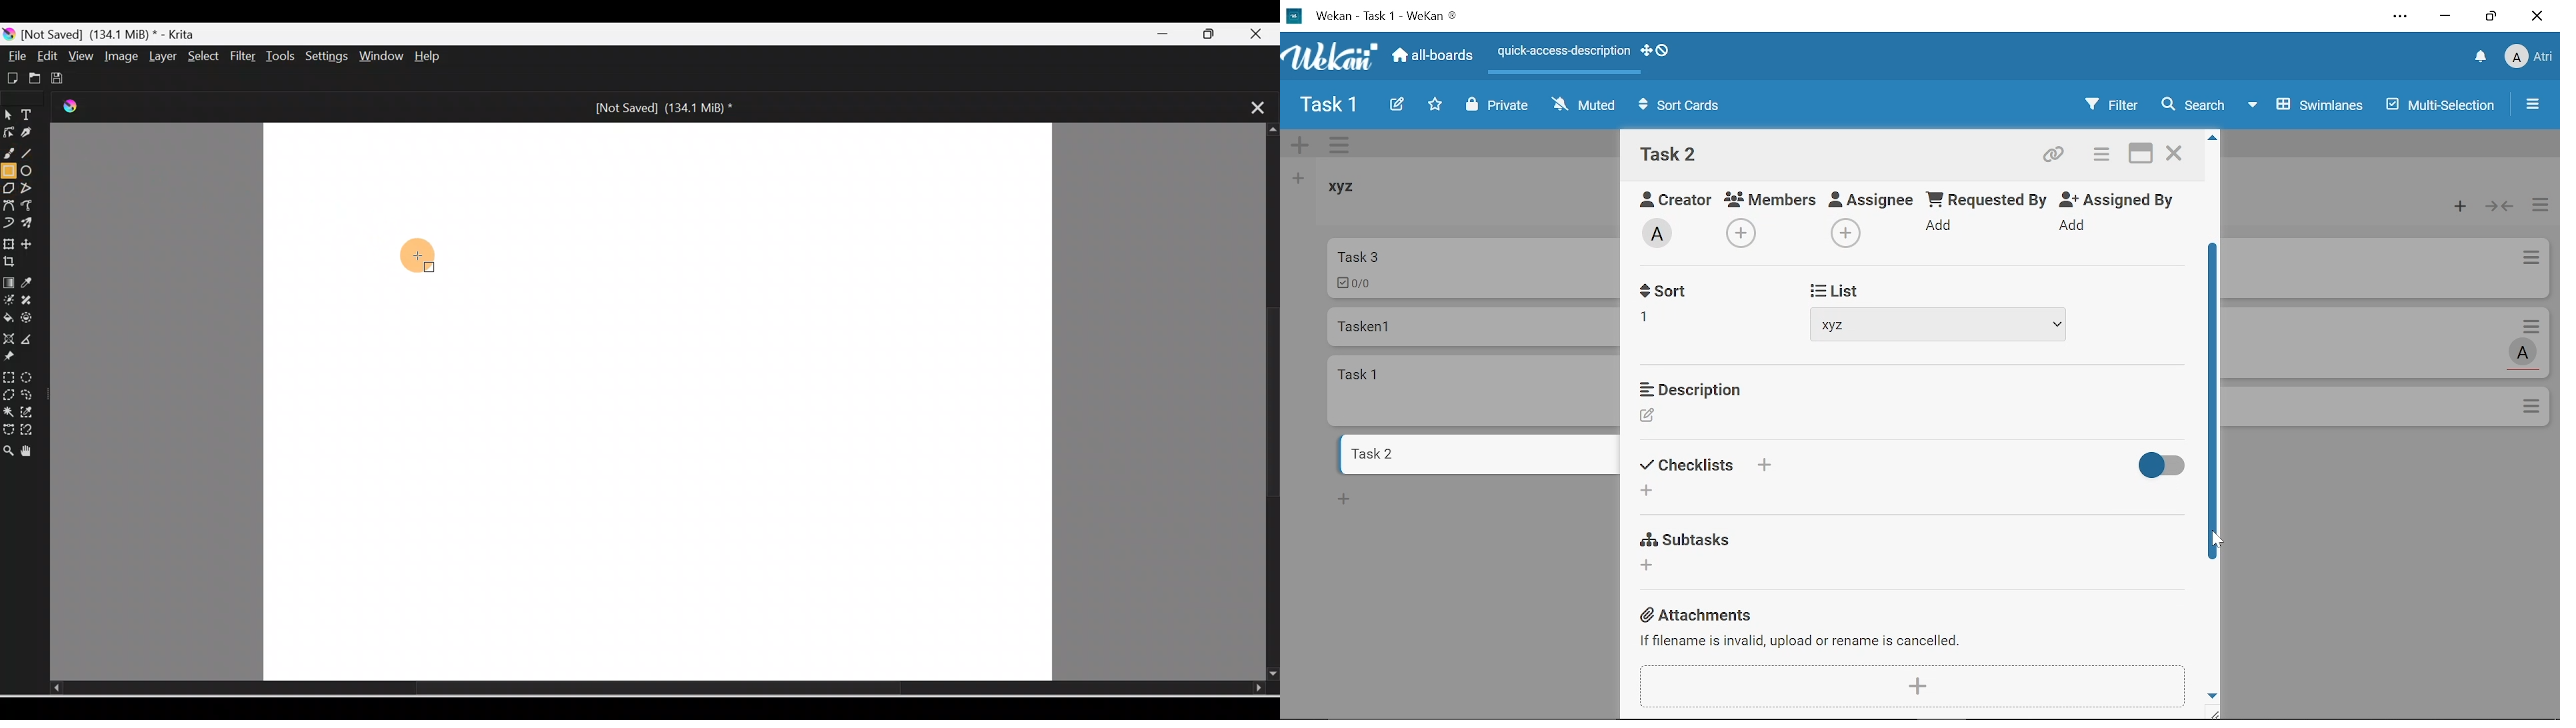 This screenshot has width=2576, height=728. Describe the element at coordinates (2056, 157) in the screenshot. I see `Copy card link to clipboard` at that location.